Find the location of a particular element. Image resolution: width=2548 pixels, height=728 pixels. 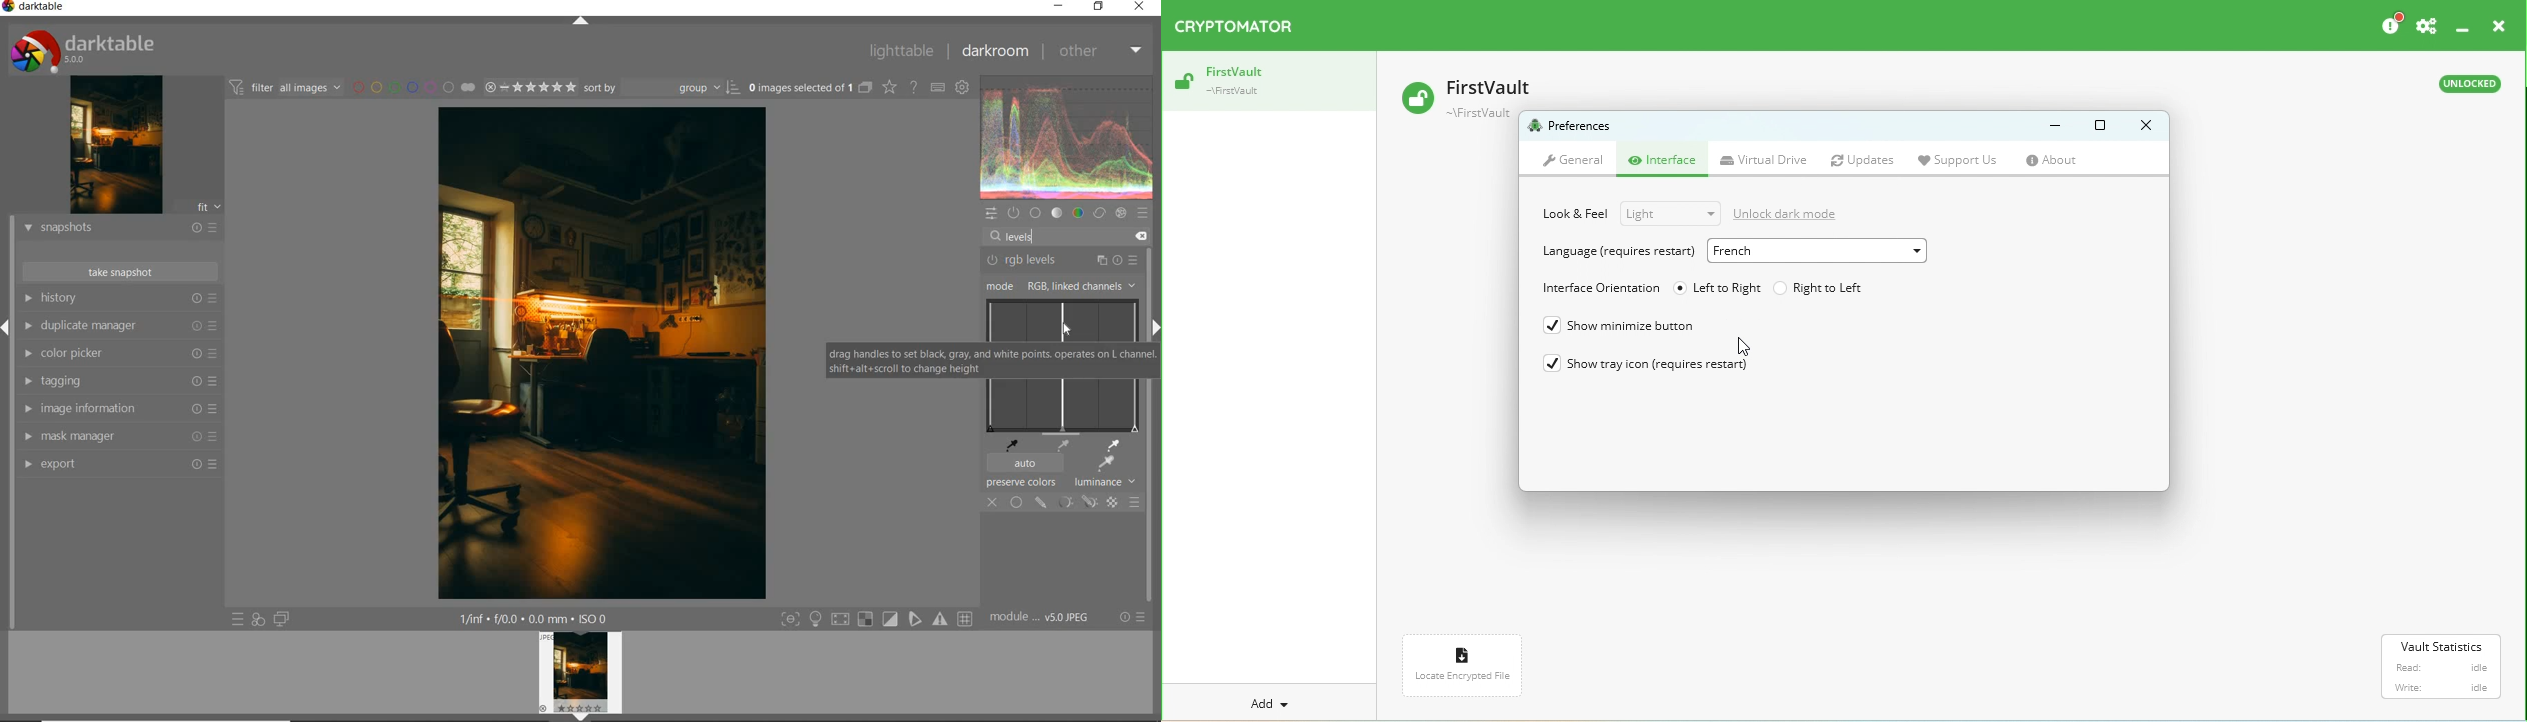

show only active modules is located at coordinates (1014, 212).